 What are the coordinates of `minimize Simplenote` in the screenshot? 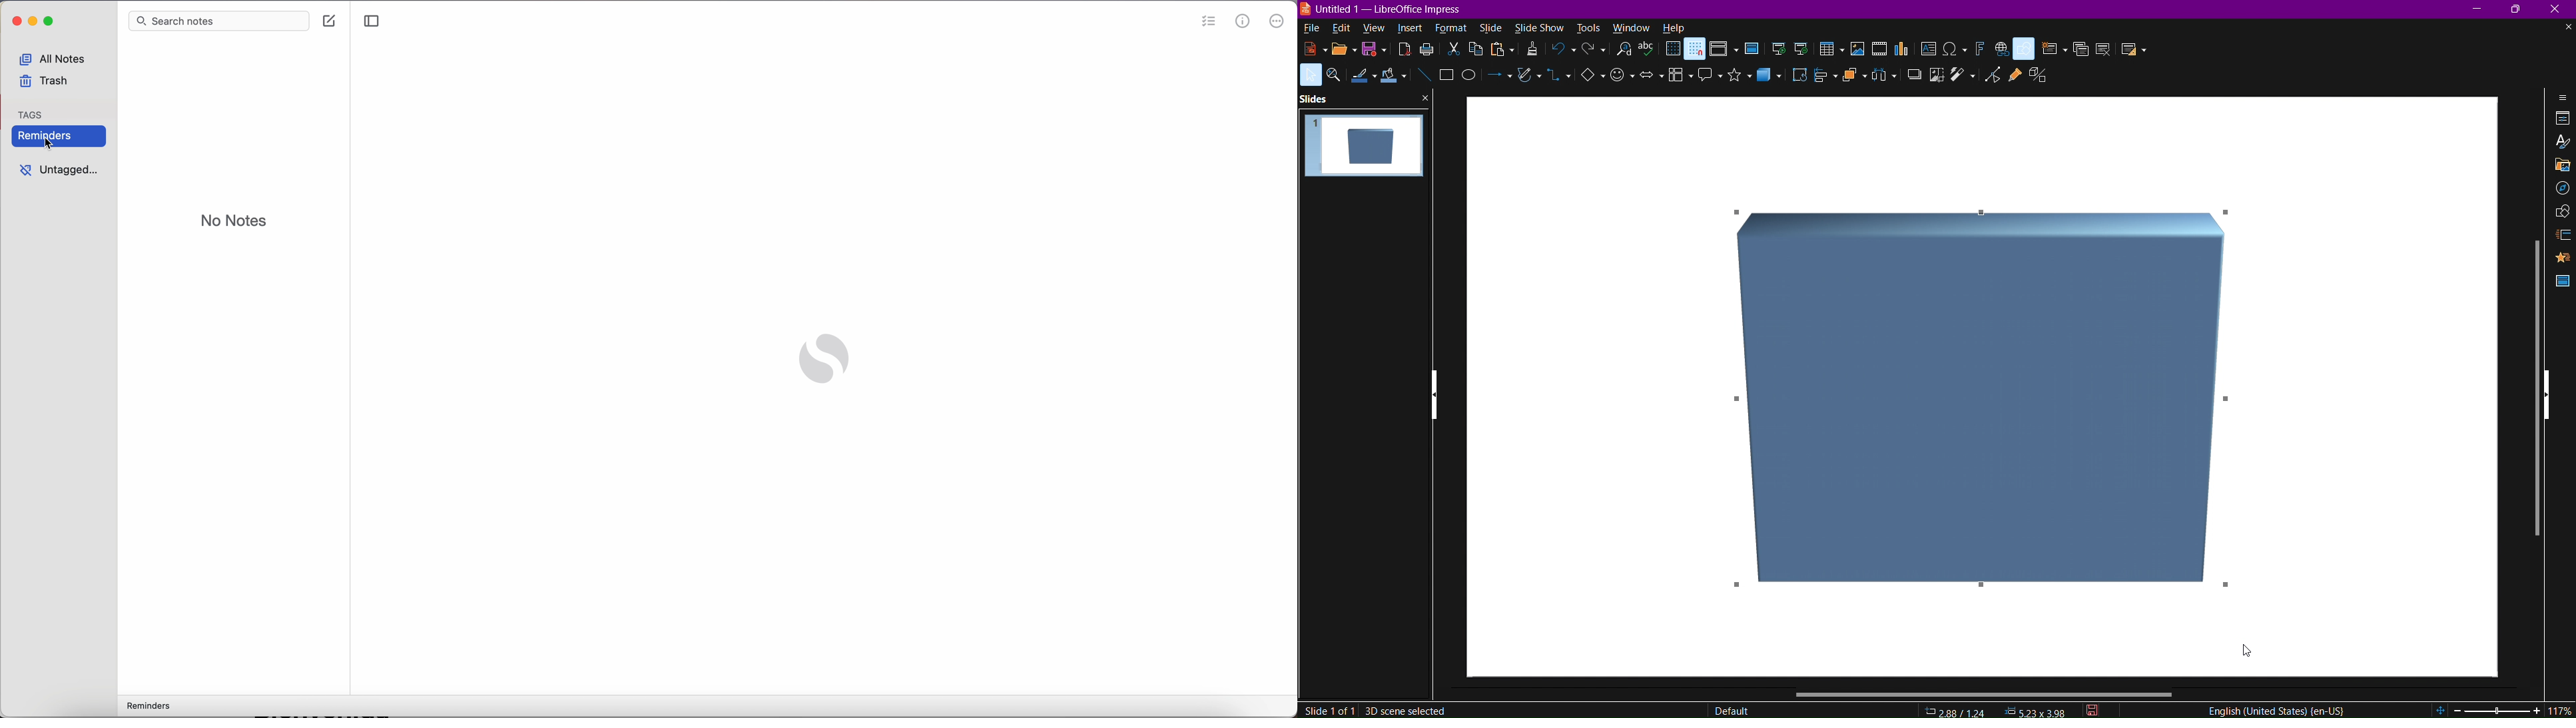 It's located at (33, 23).